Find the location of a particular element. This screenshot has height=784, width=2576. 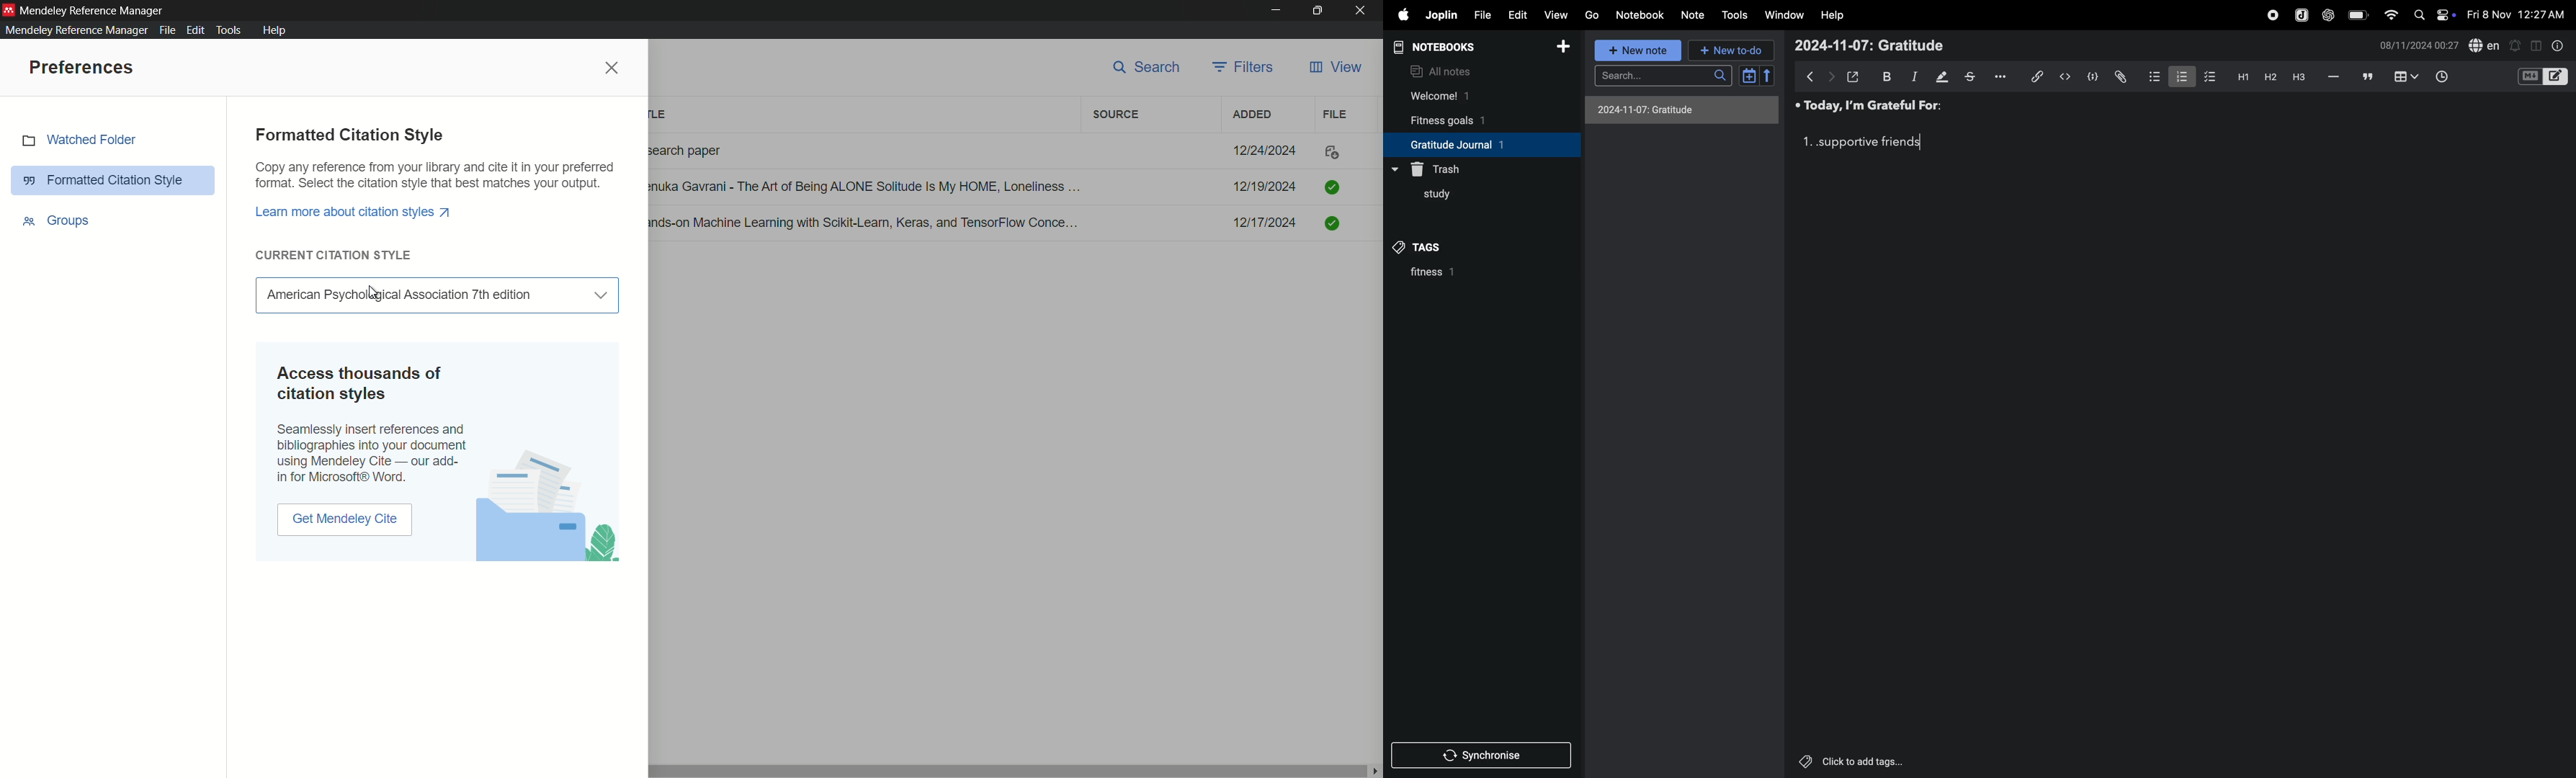

blockquote is located at coordinates (2368, 76).